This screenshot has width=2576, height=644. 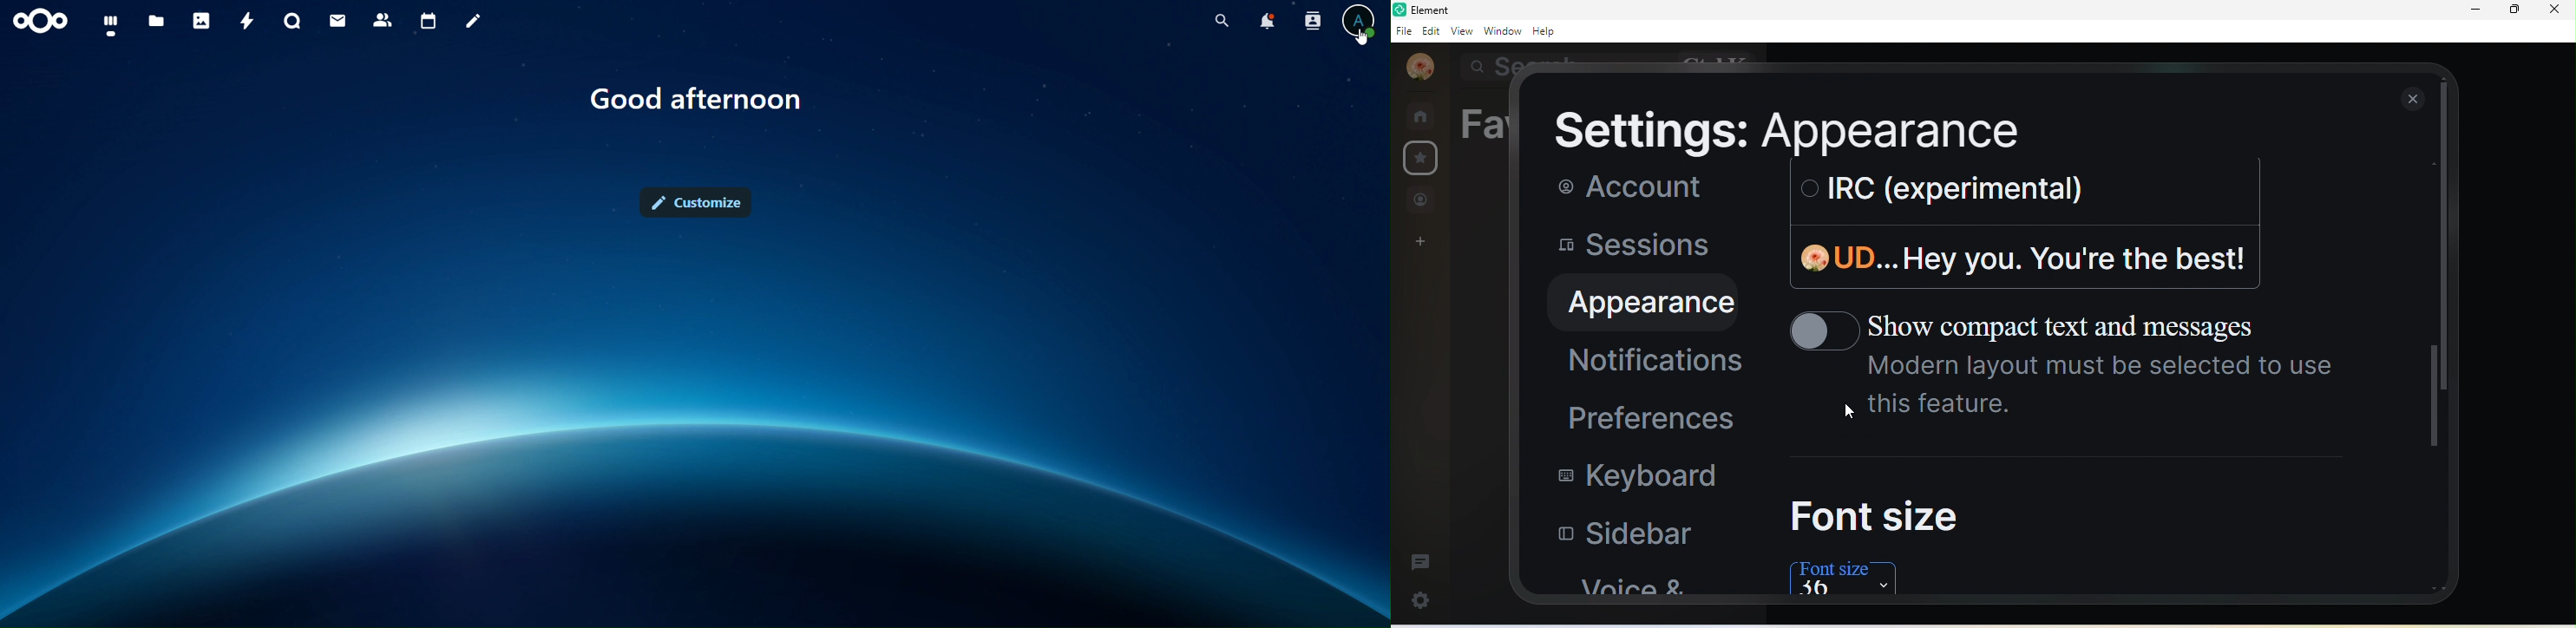 What do you see at coordinates (1649, 361) in the screenshot?
I see `notifications` at bounding box center [1649, 361].